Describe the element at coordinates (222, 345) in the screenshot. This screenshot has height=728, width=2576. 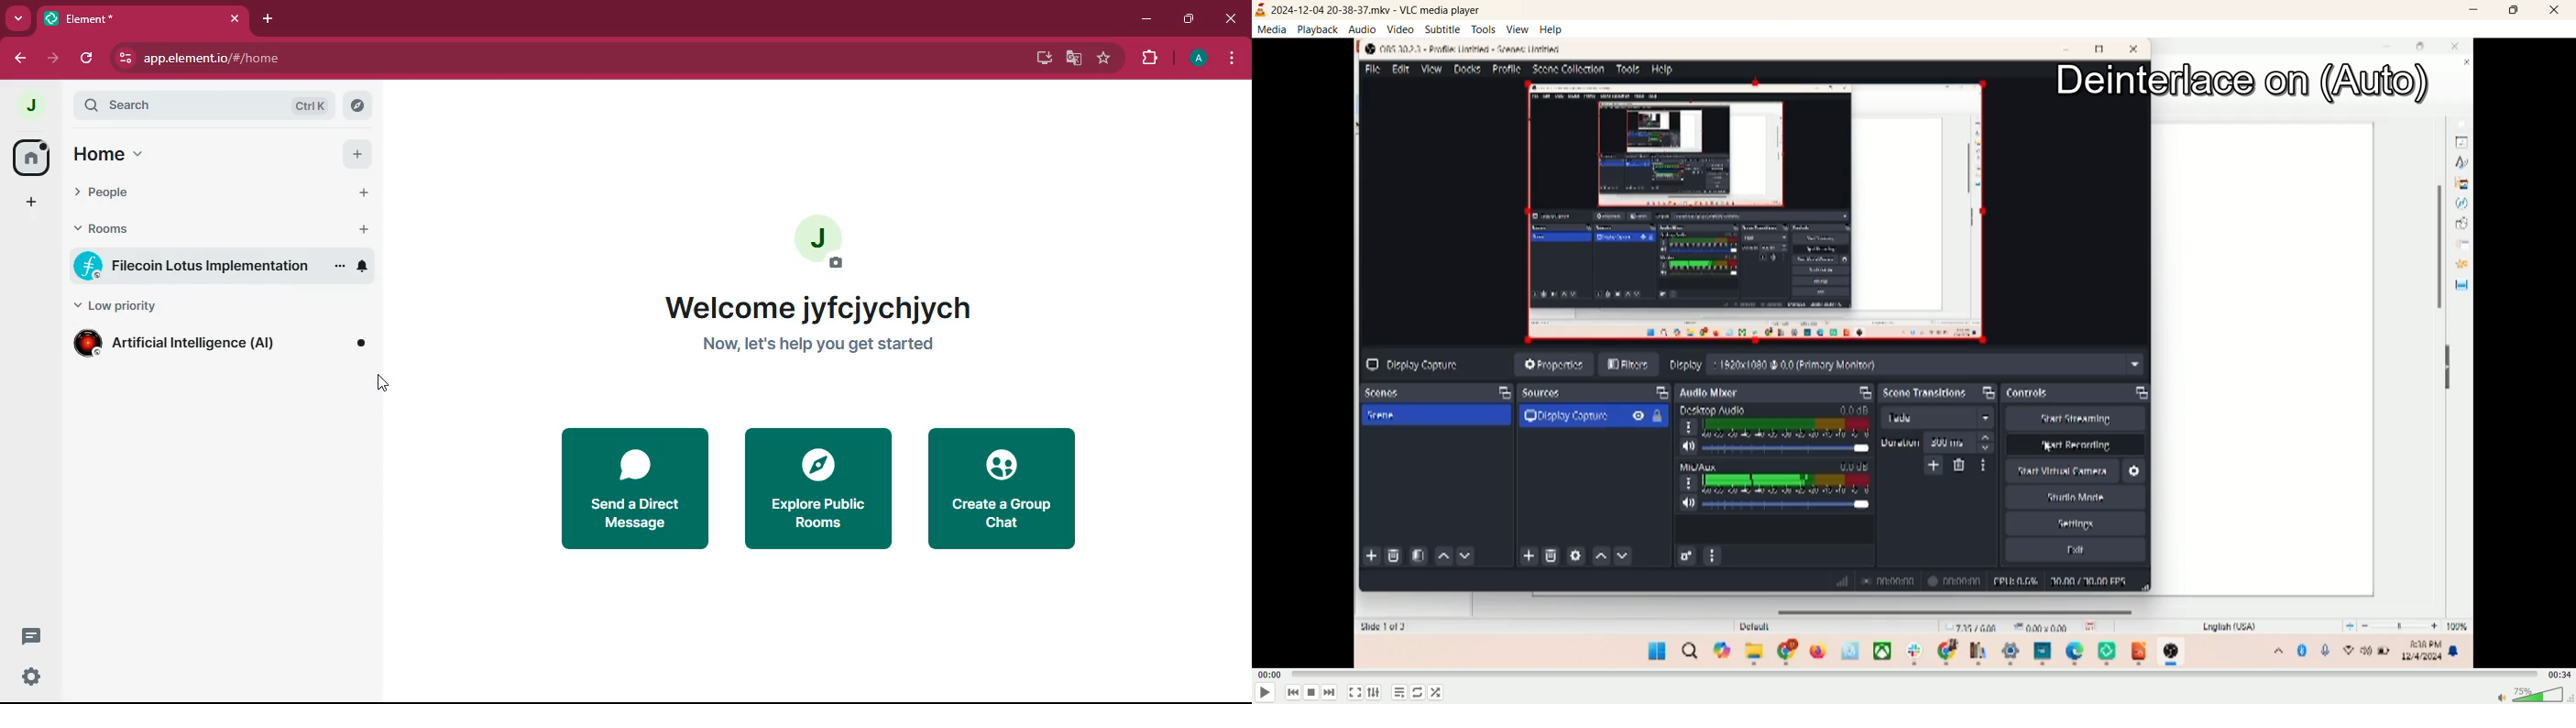
I see `room` at that location.